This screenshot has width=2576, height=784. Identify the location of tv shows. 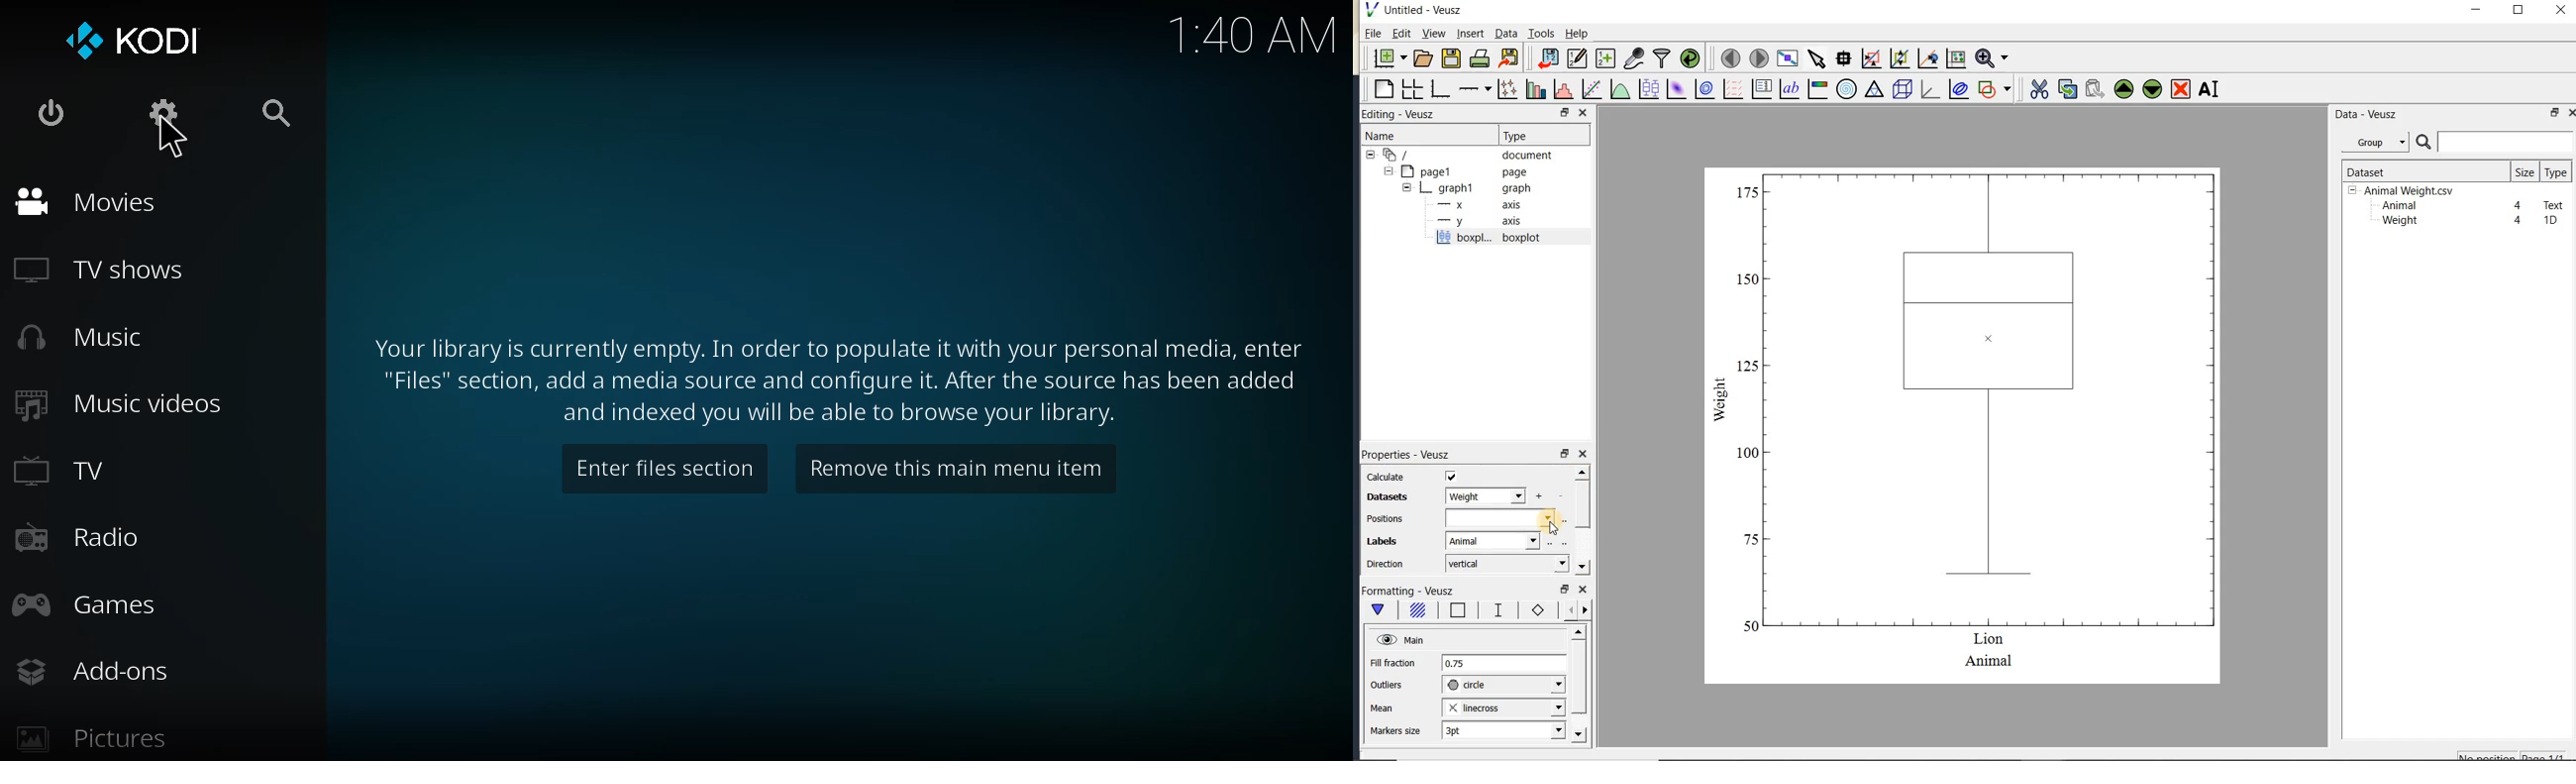
(102, 270).